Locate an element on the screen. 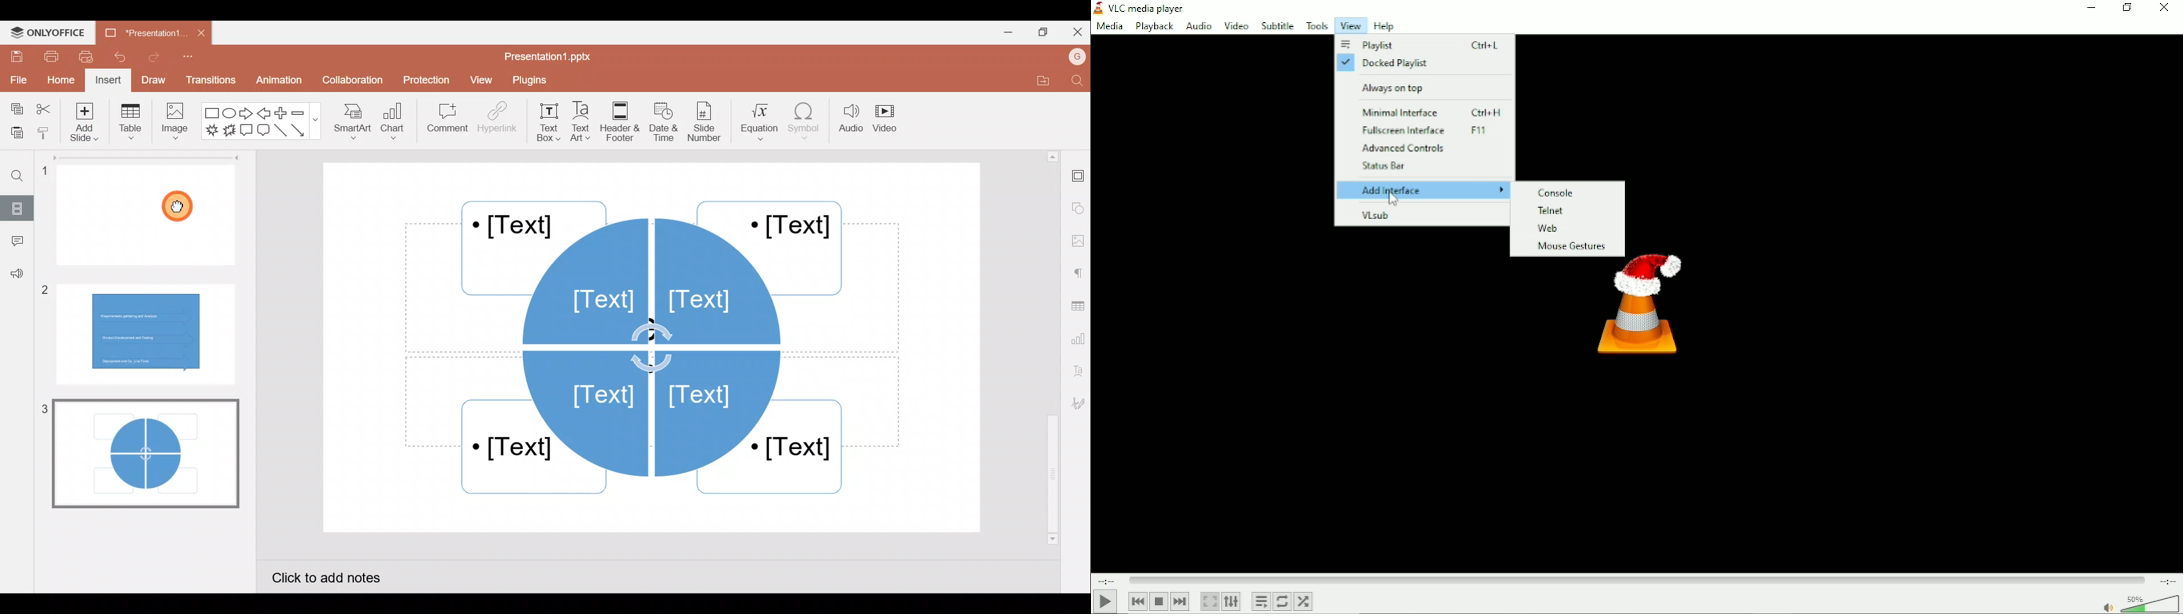 The width and height of the screenshot is (2184, 616). Save is located at coordinates (15, 57).